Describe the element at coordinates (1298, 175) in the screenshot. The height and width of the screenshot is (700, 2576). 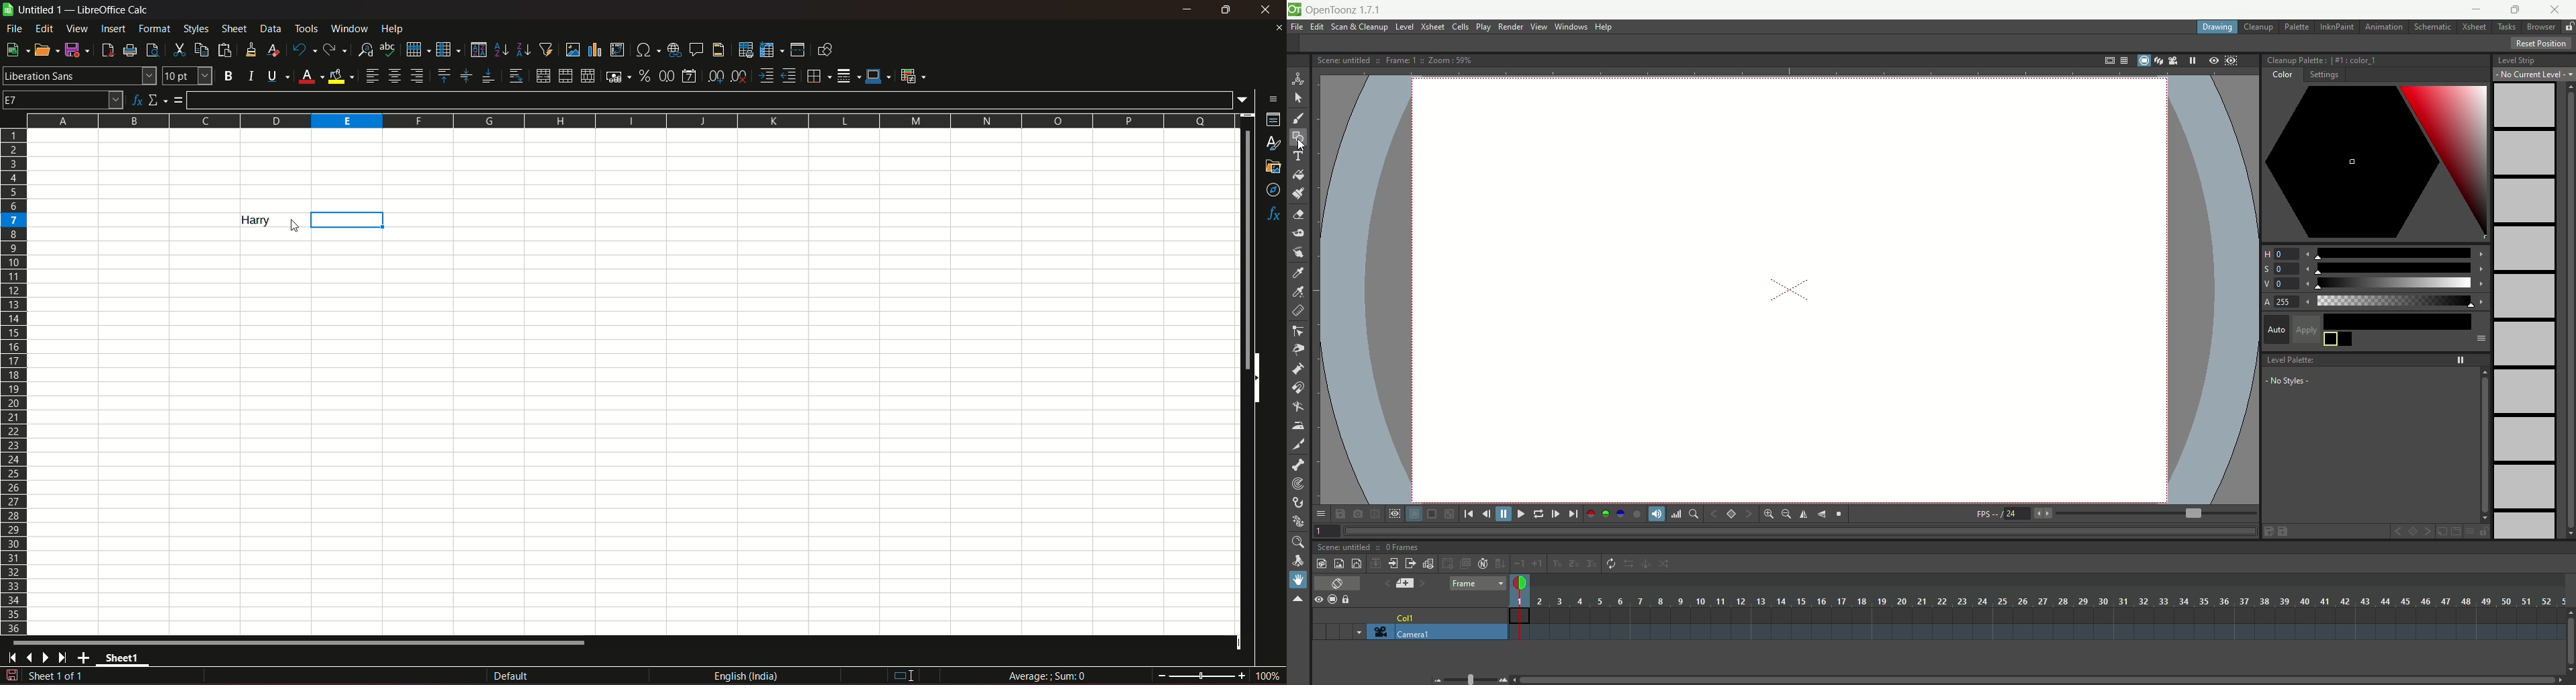
I see `fill tool` at that location.